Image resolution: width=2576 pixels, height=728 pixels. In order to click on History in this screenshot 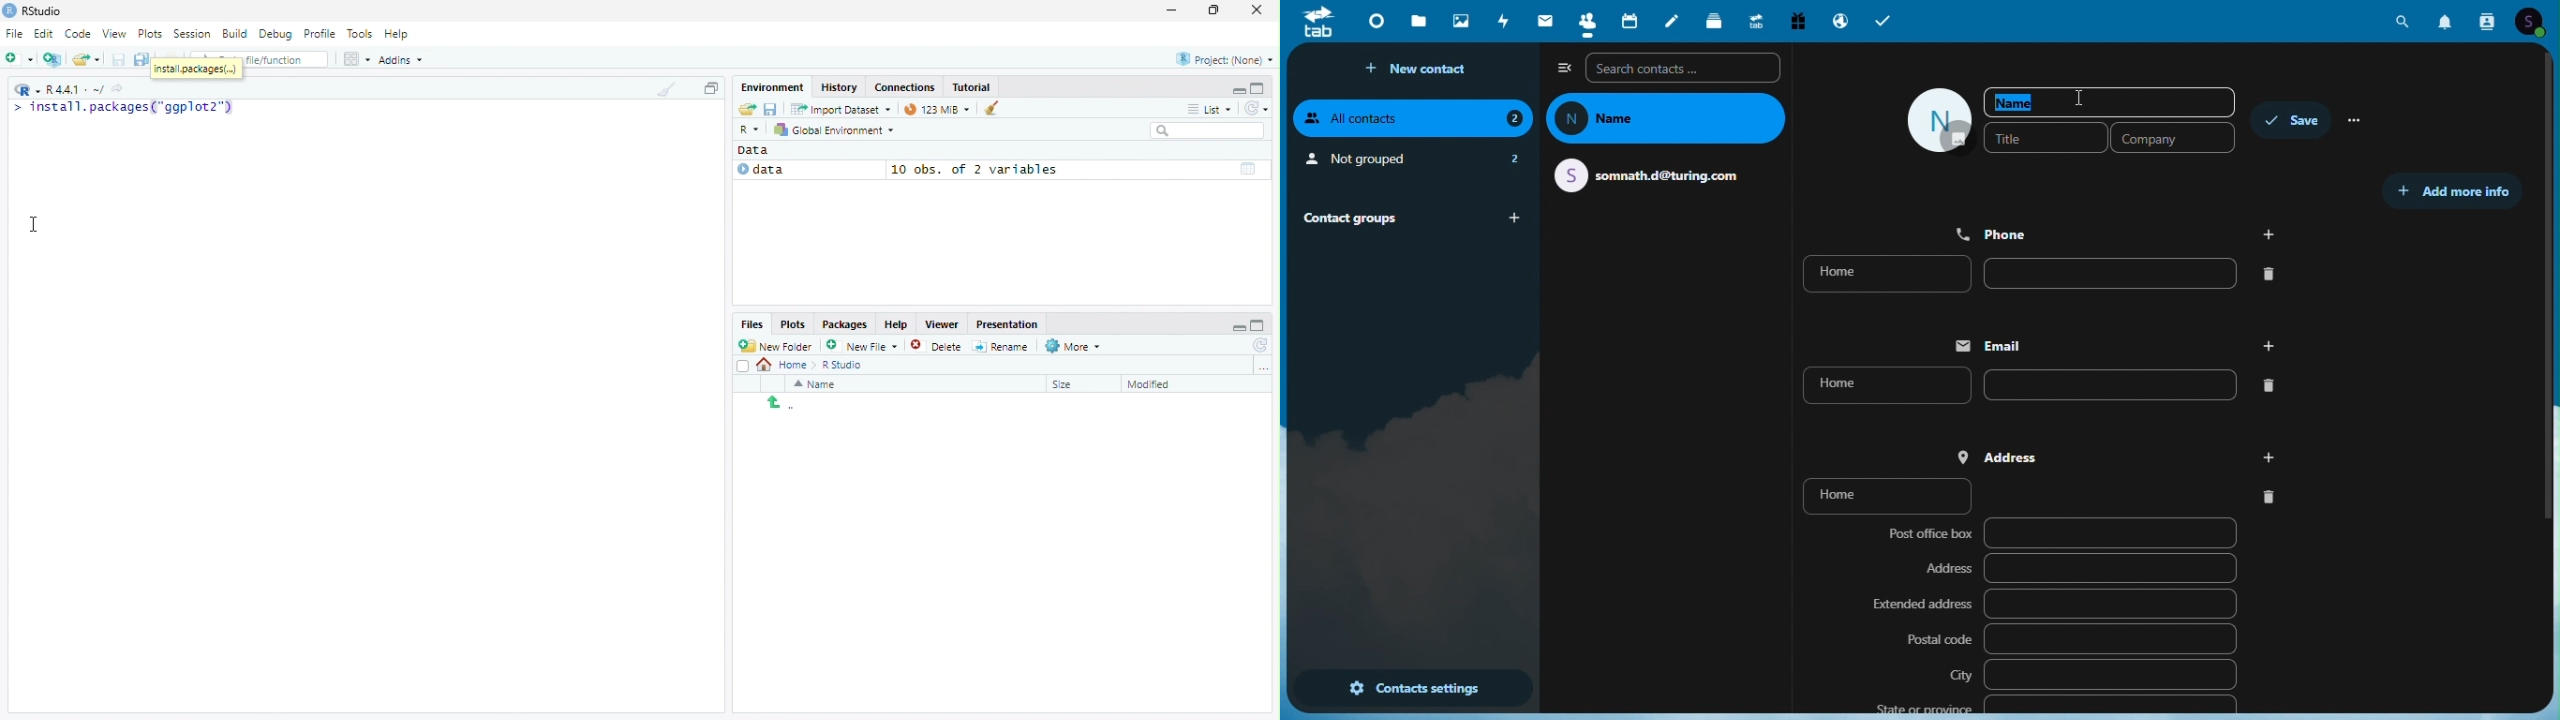, I will do `click(837, 87)`.